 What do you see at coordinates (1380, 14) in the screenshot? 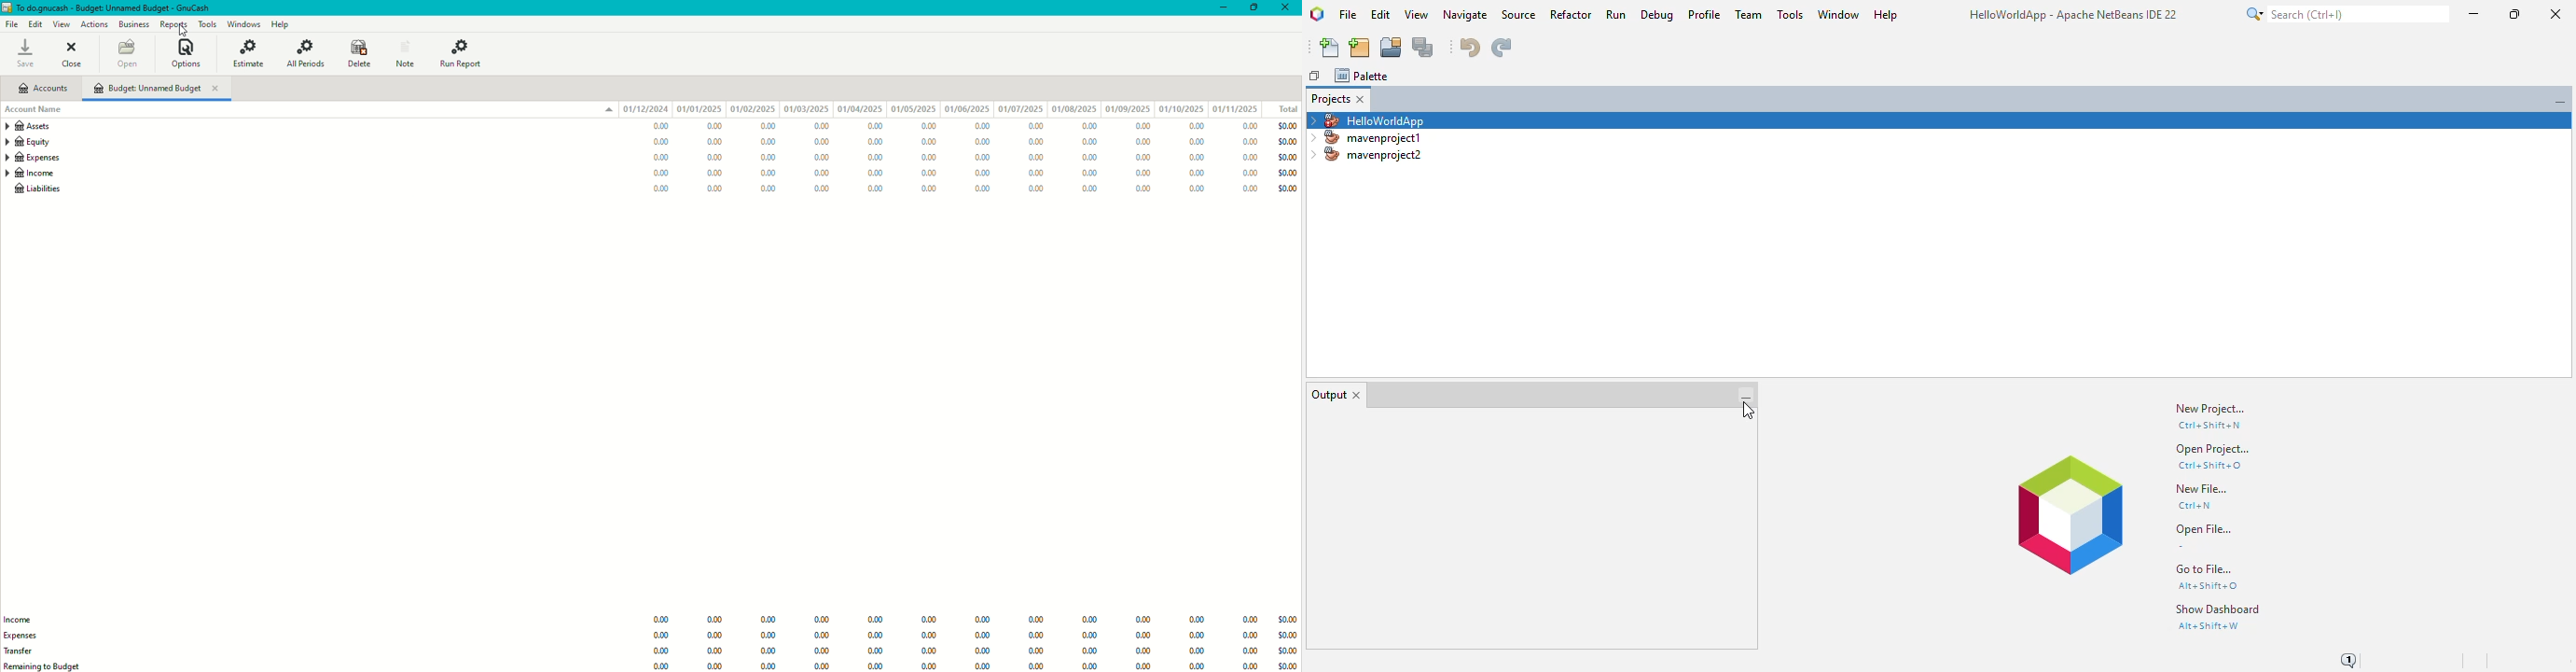
I see `edit` at bounding box center [1380, 14].